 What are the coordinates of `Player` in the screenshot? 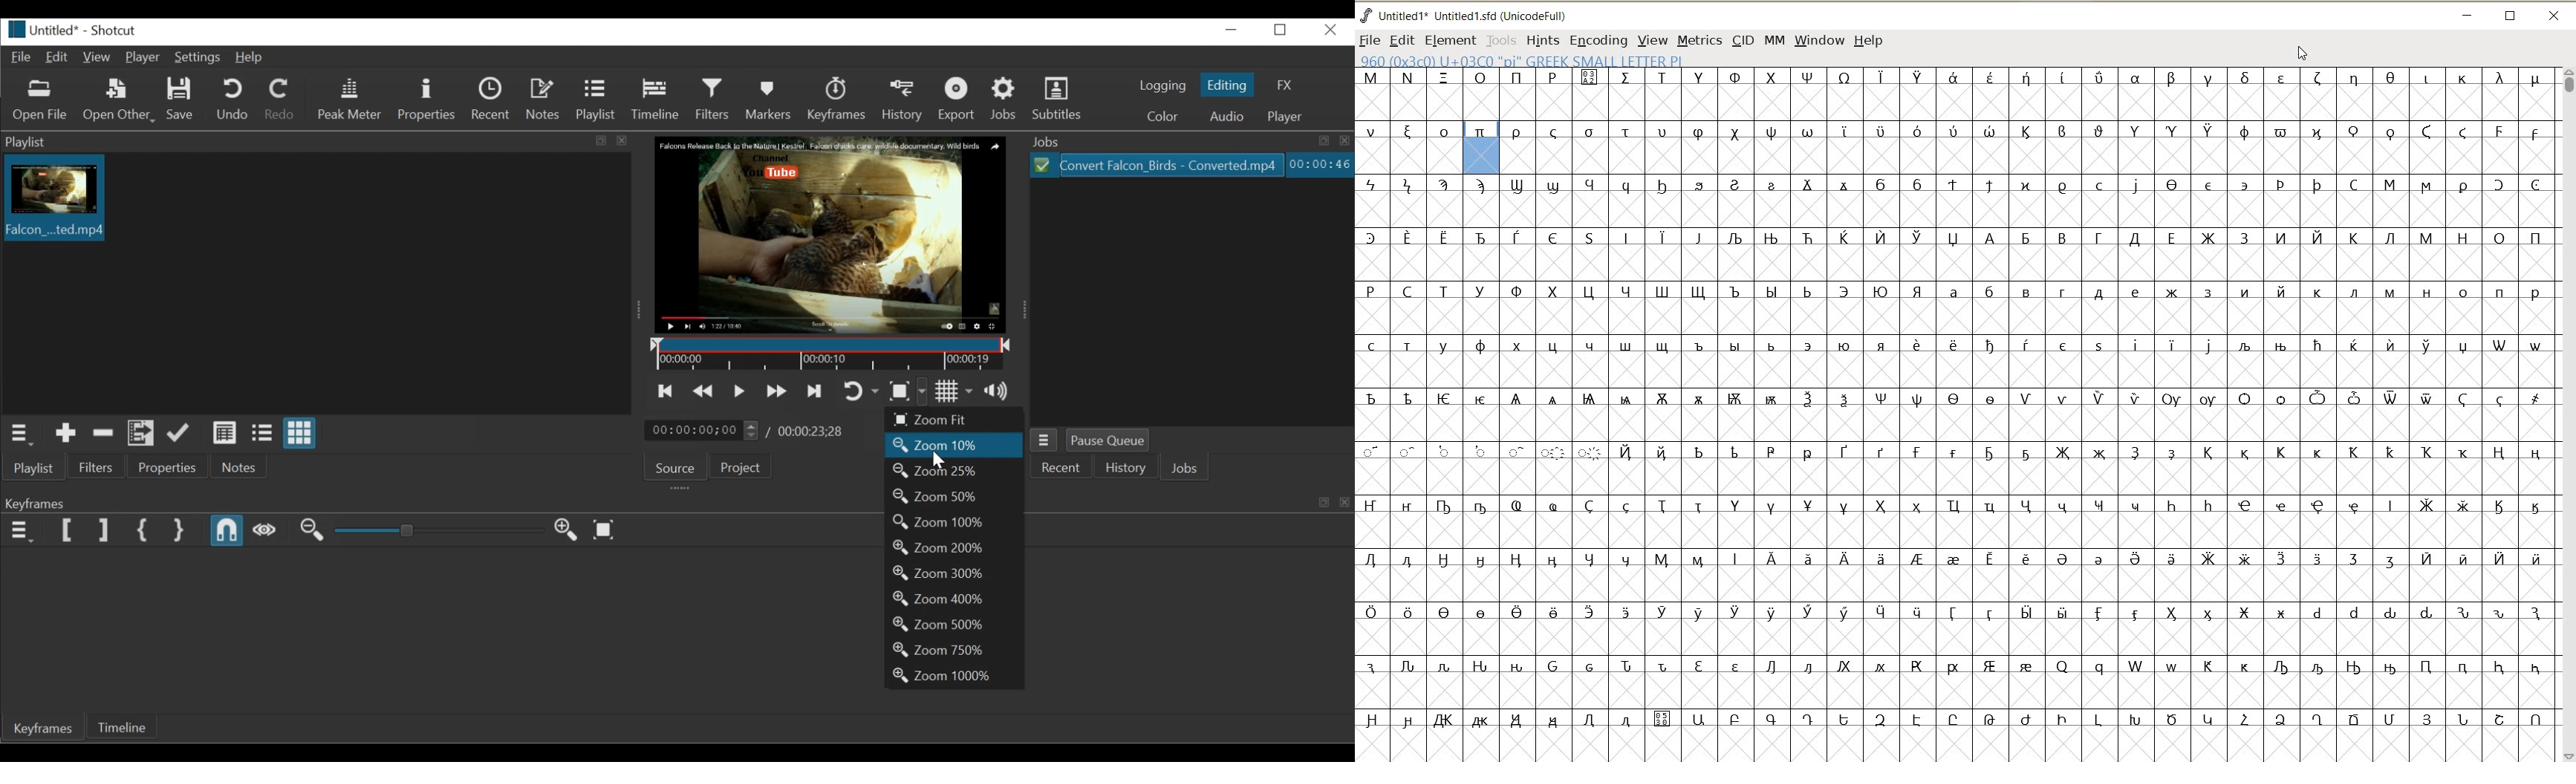 It's located at (142, 57).